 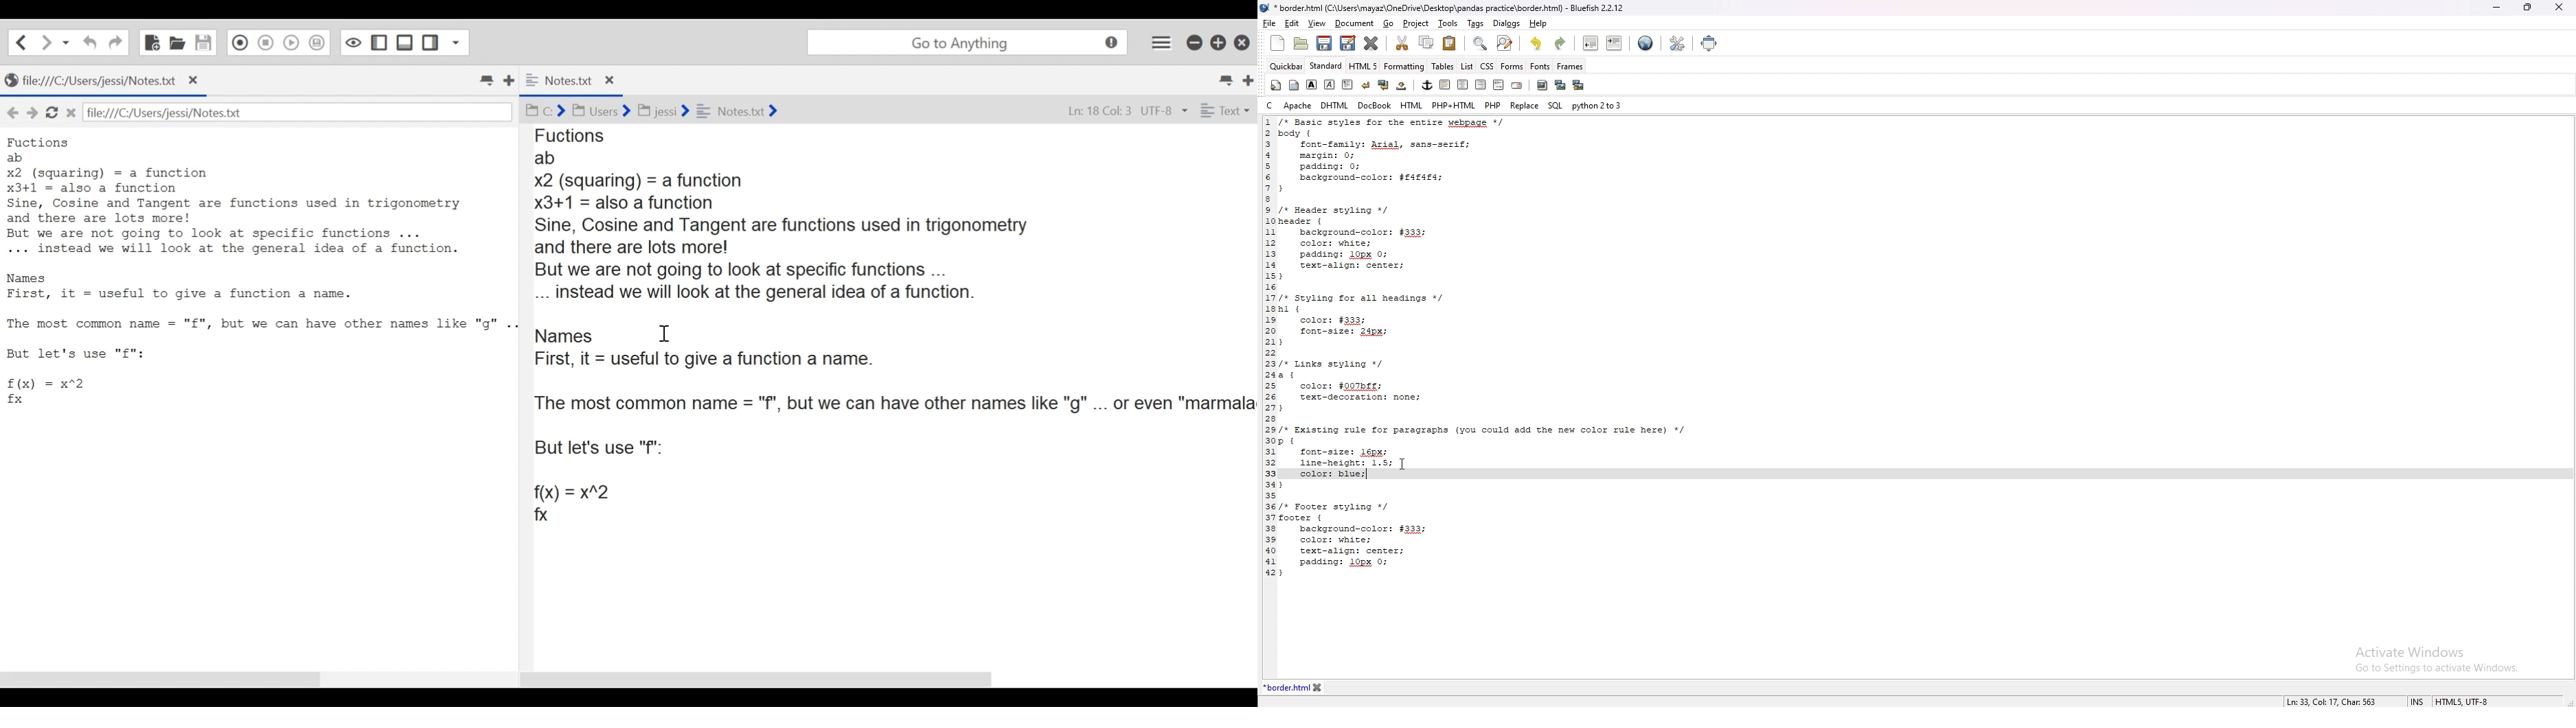 What do you see at coordinates (1518, 84) in the screenshot?
I see `email` at bounding box center [1518, 84].